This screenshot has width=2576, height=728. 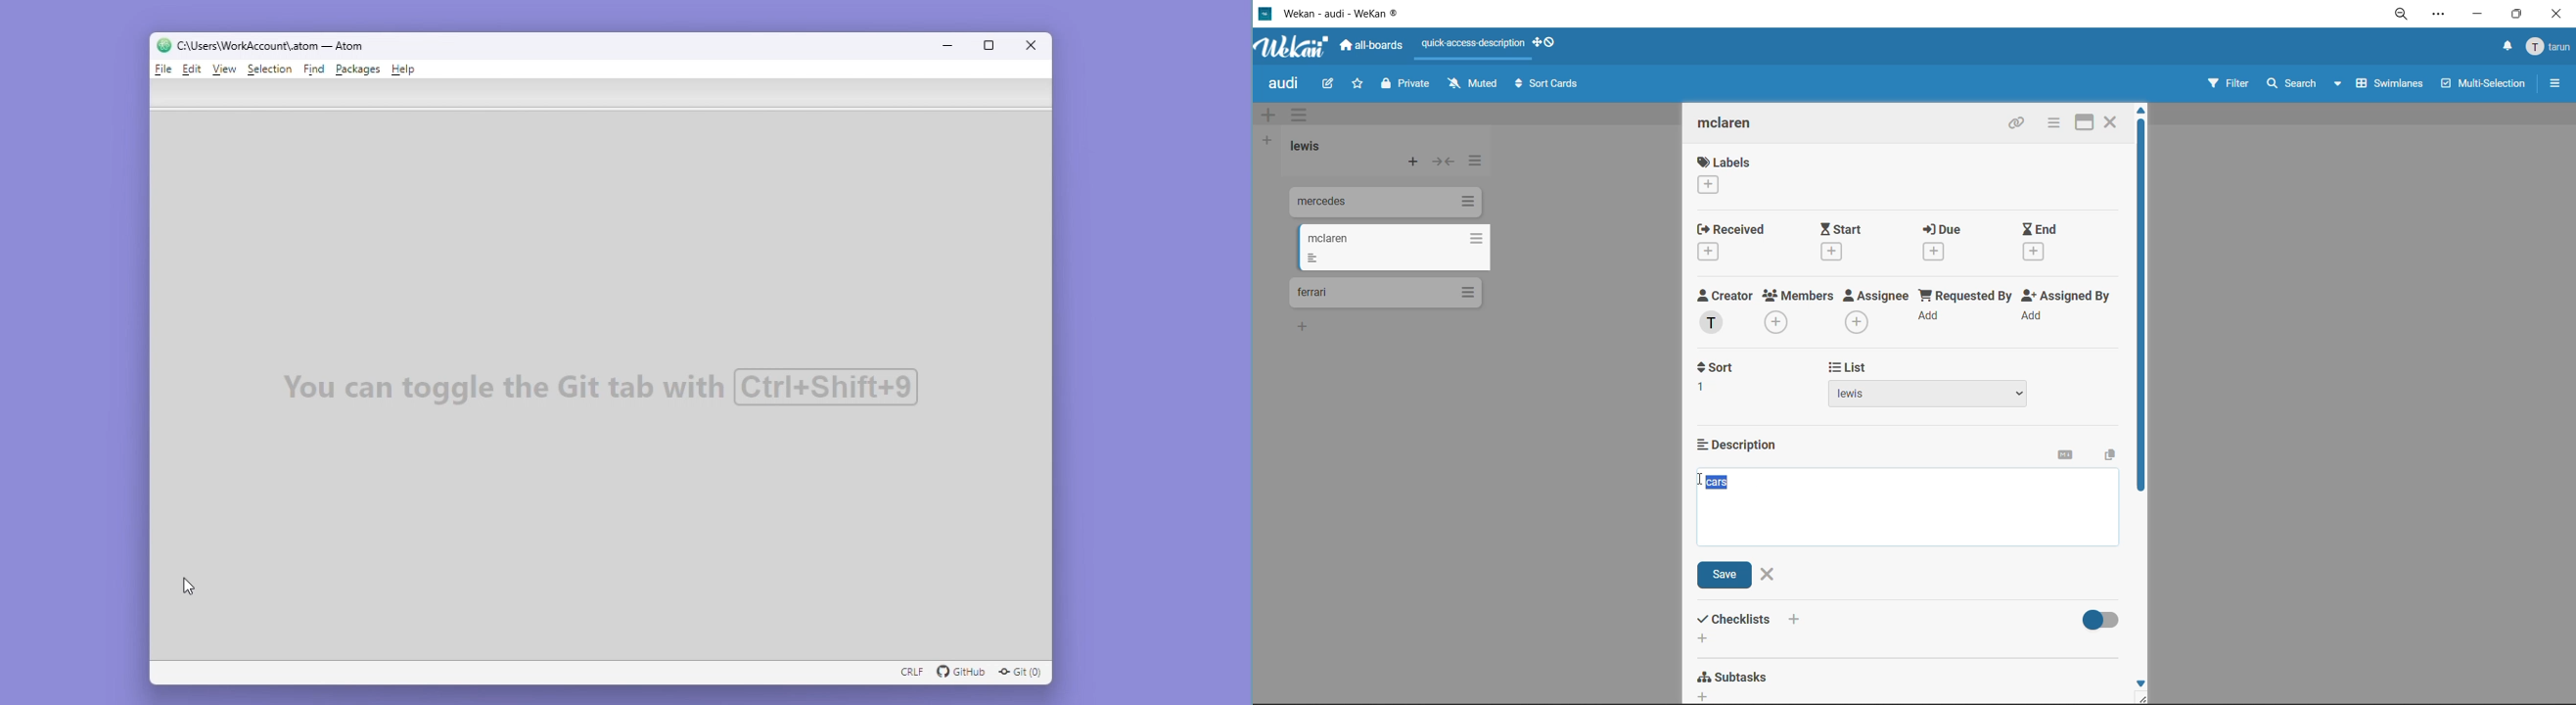 What do you see at coordinates (1473, 164) in the screenshot?
I see `list actions` at bounding box center [1473, 164].